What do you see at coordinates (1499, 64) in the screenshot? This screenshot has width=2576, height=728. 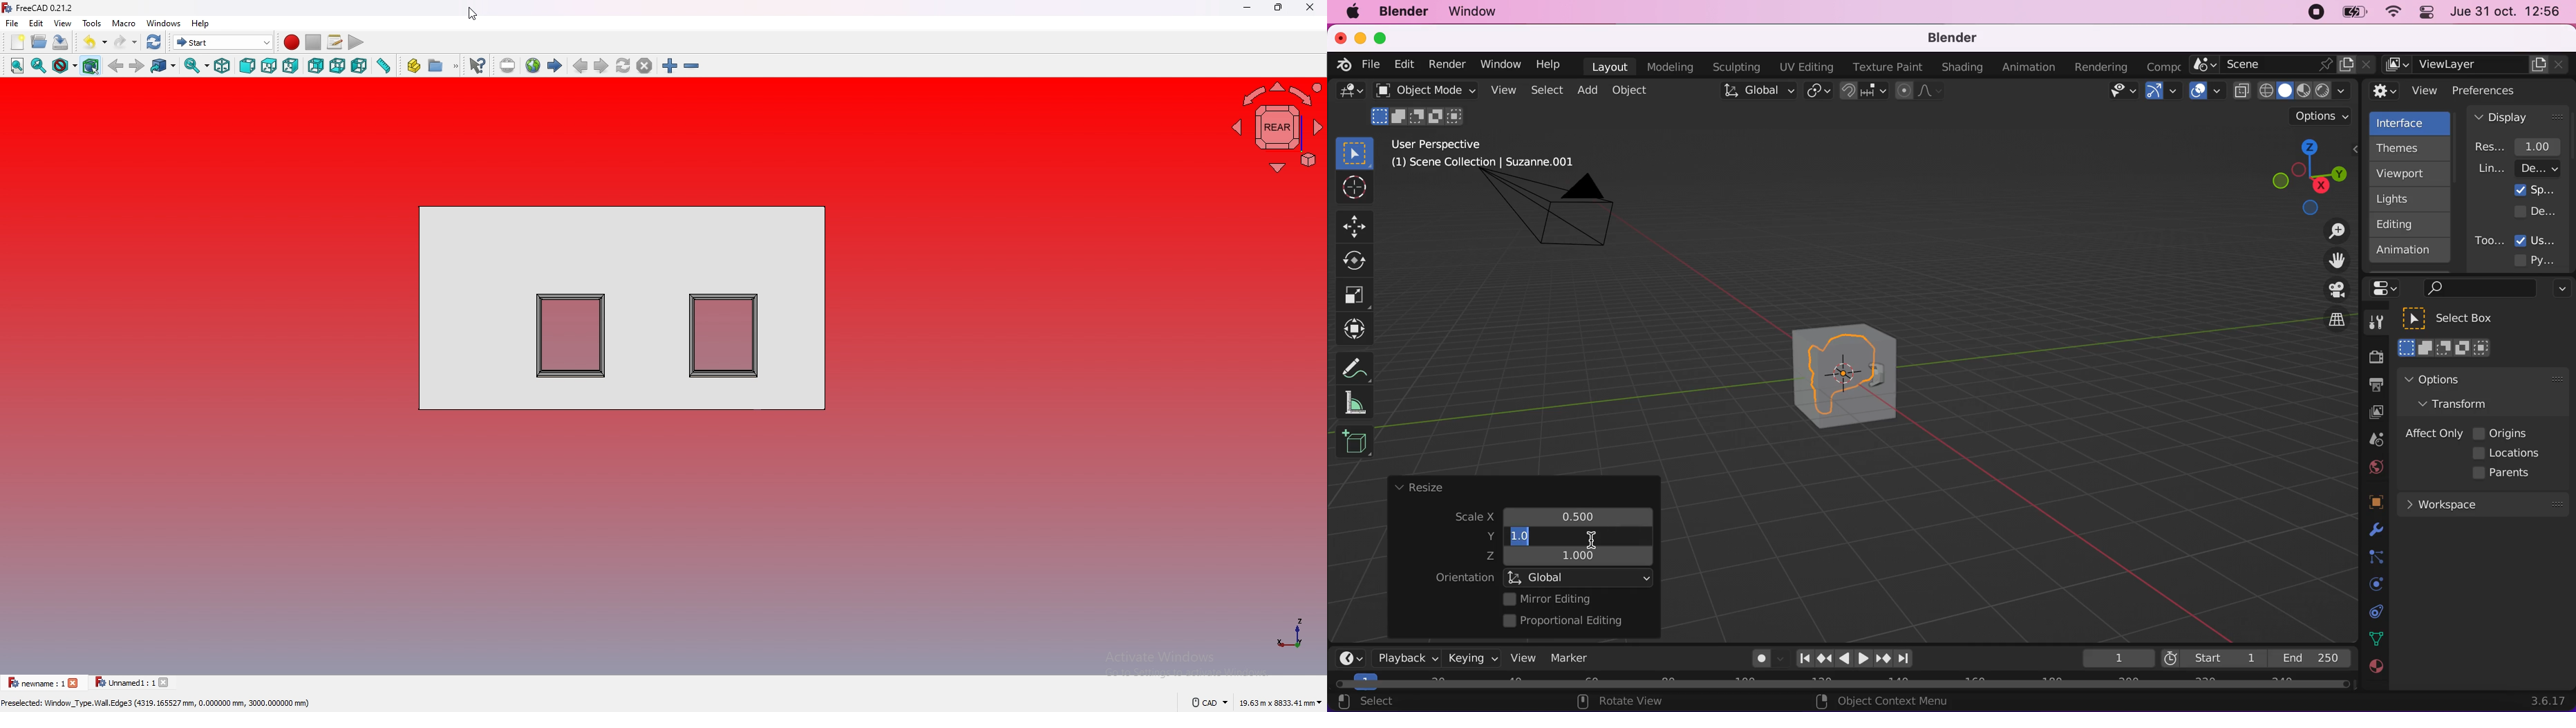 I see `window` at bounding box center [1499, 64].